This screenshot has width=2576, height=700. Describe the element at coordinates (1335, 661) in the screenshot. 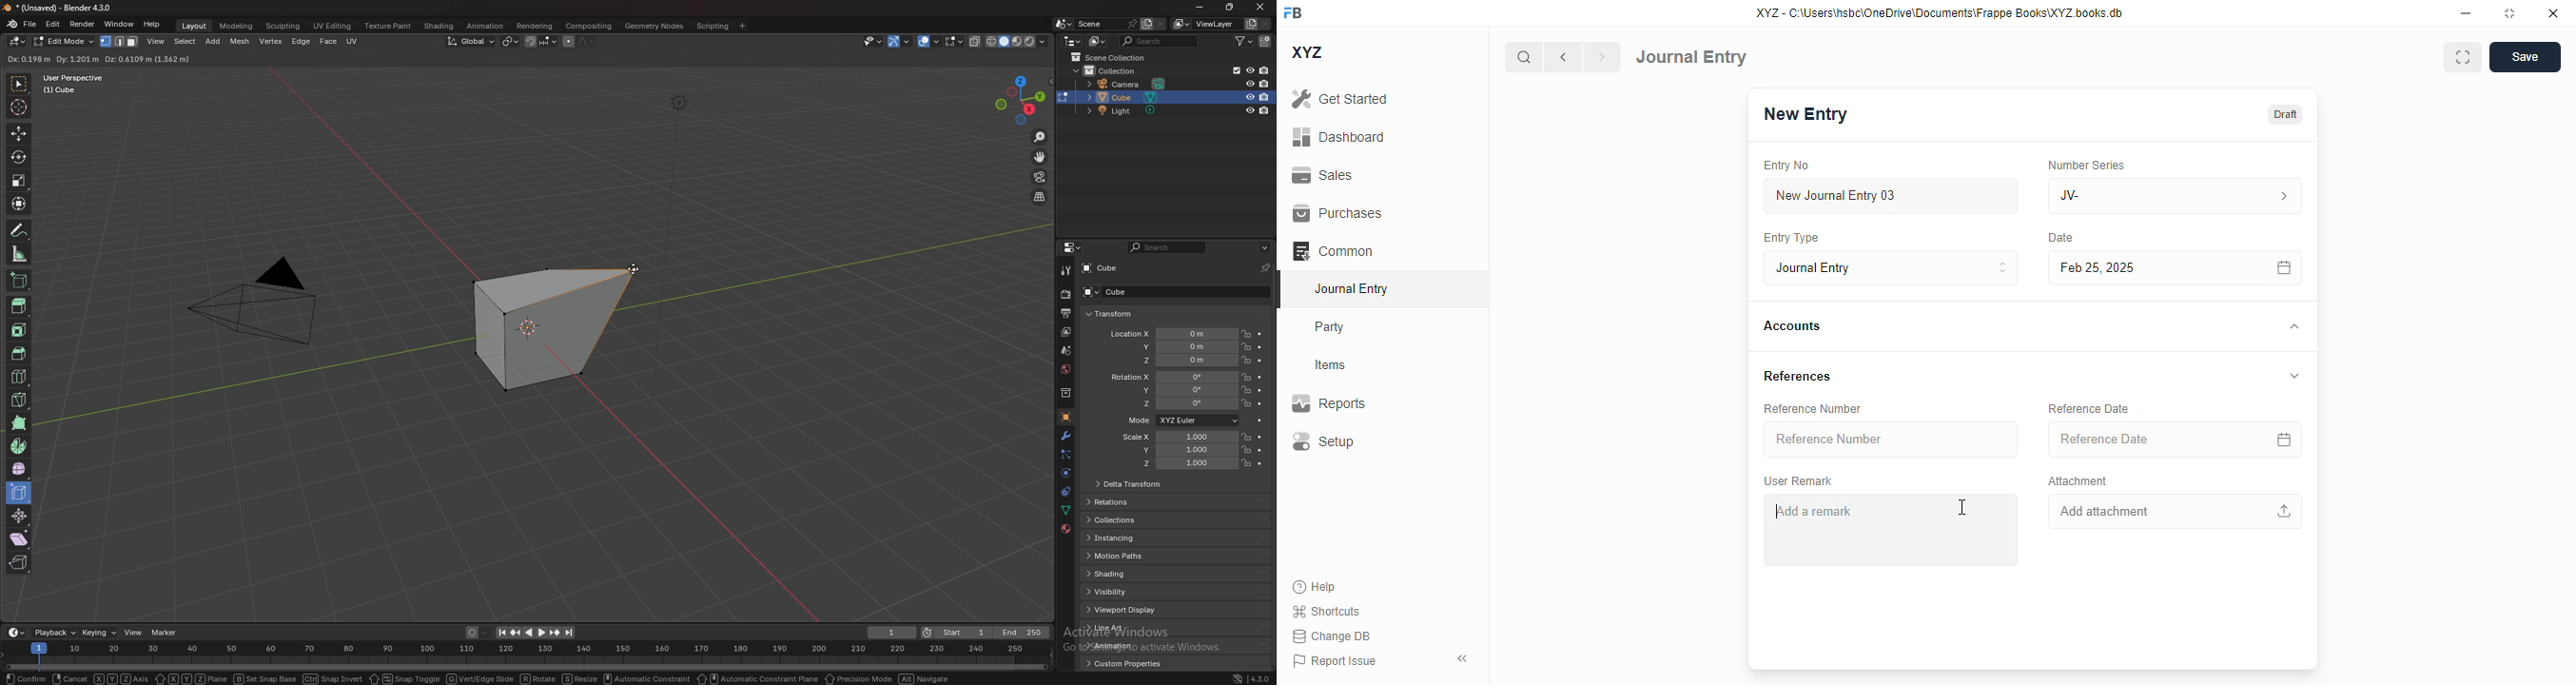

I see `report issue` at that location.